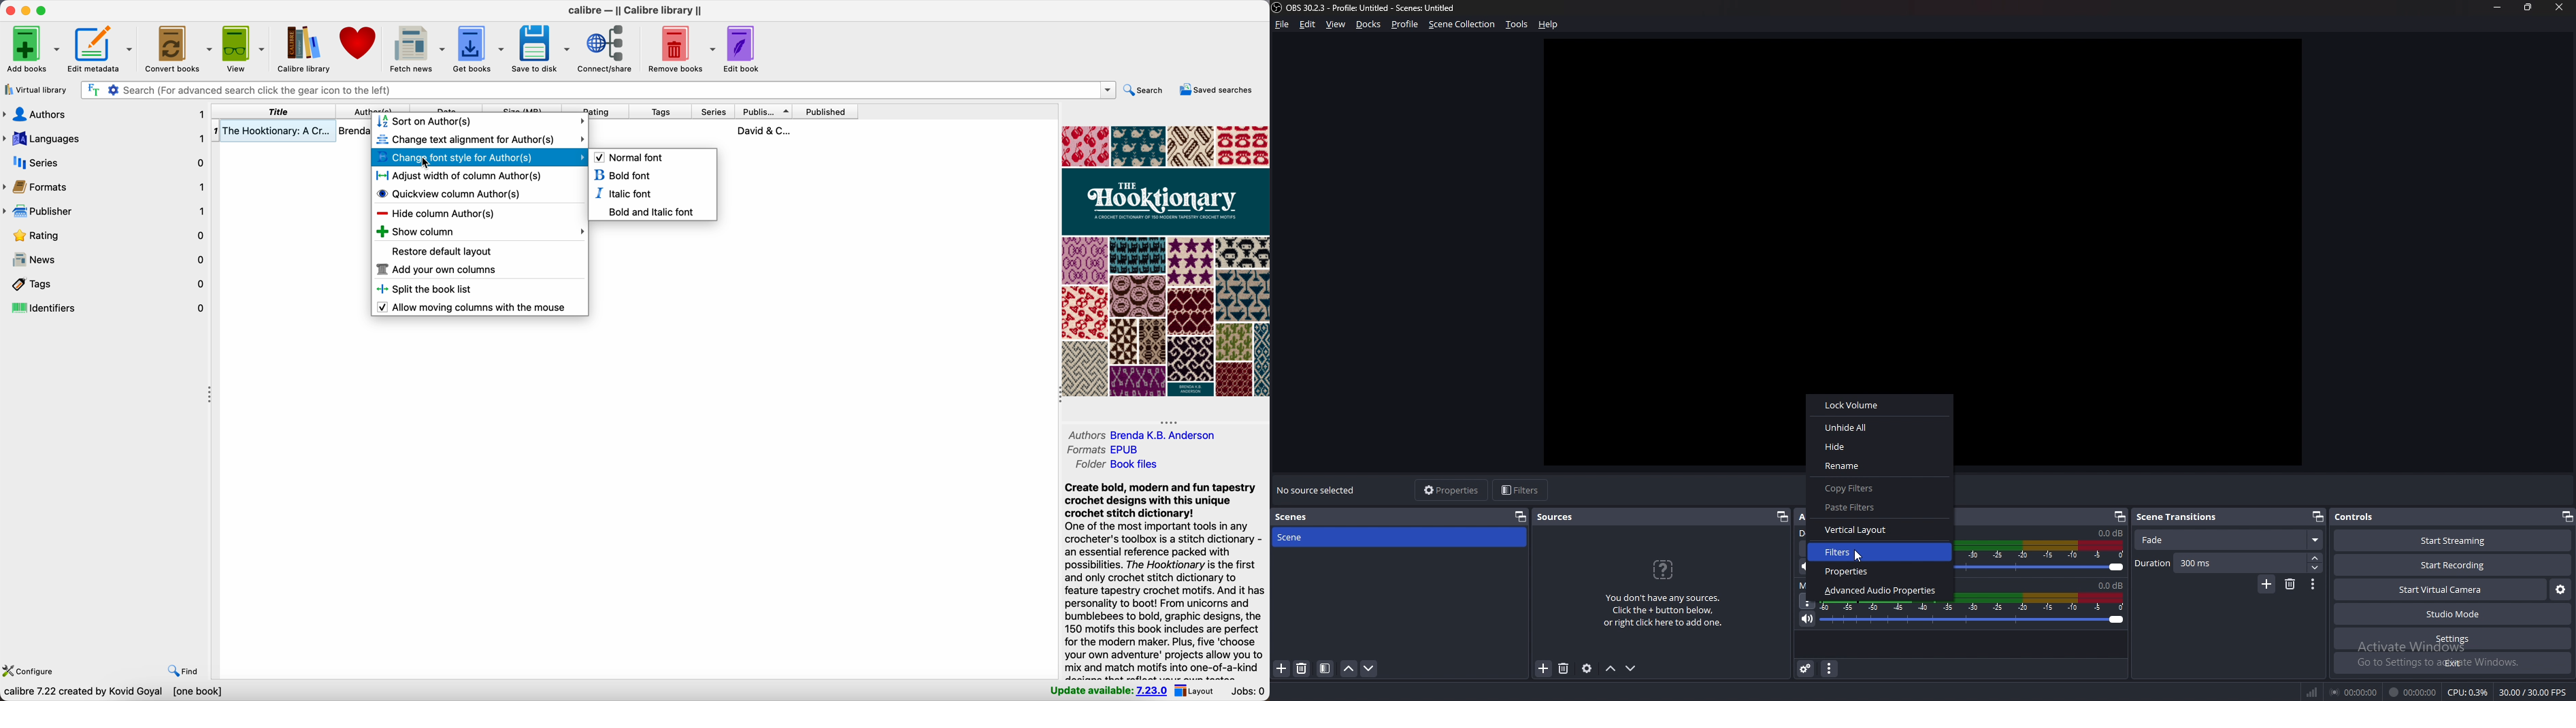 The height and width of the screenshot is (728, 2576). Describe the element at coordinates (360, 44) in the screenshot. I see `donate` at that location.